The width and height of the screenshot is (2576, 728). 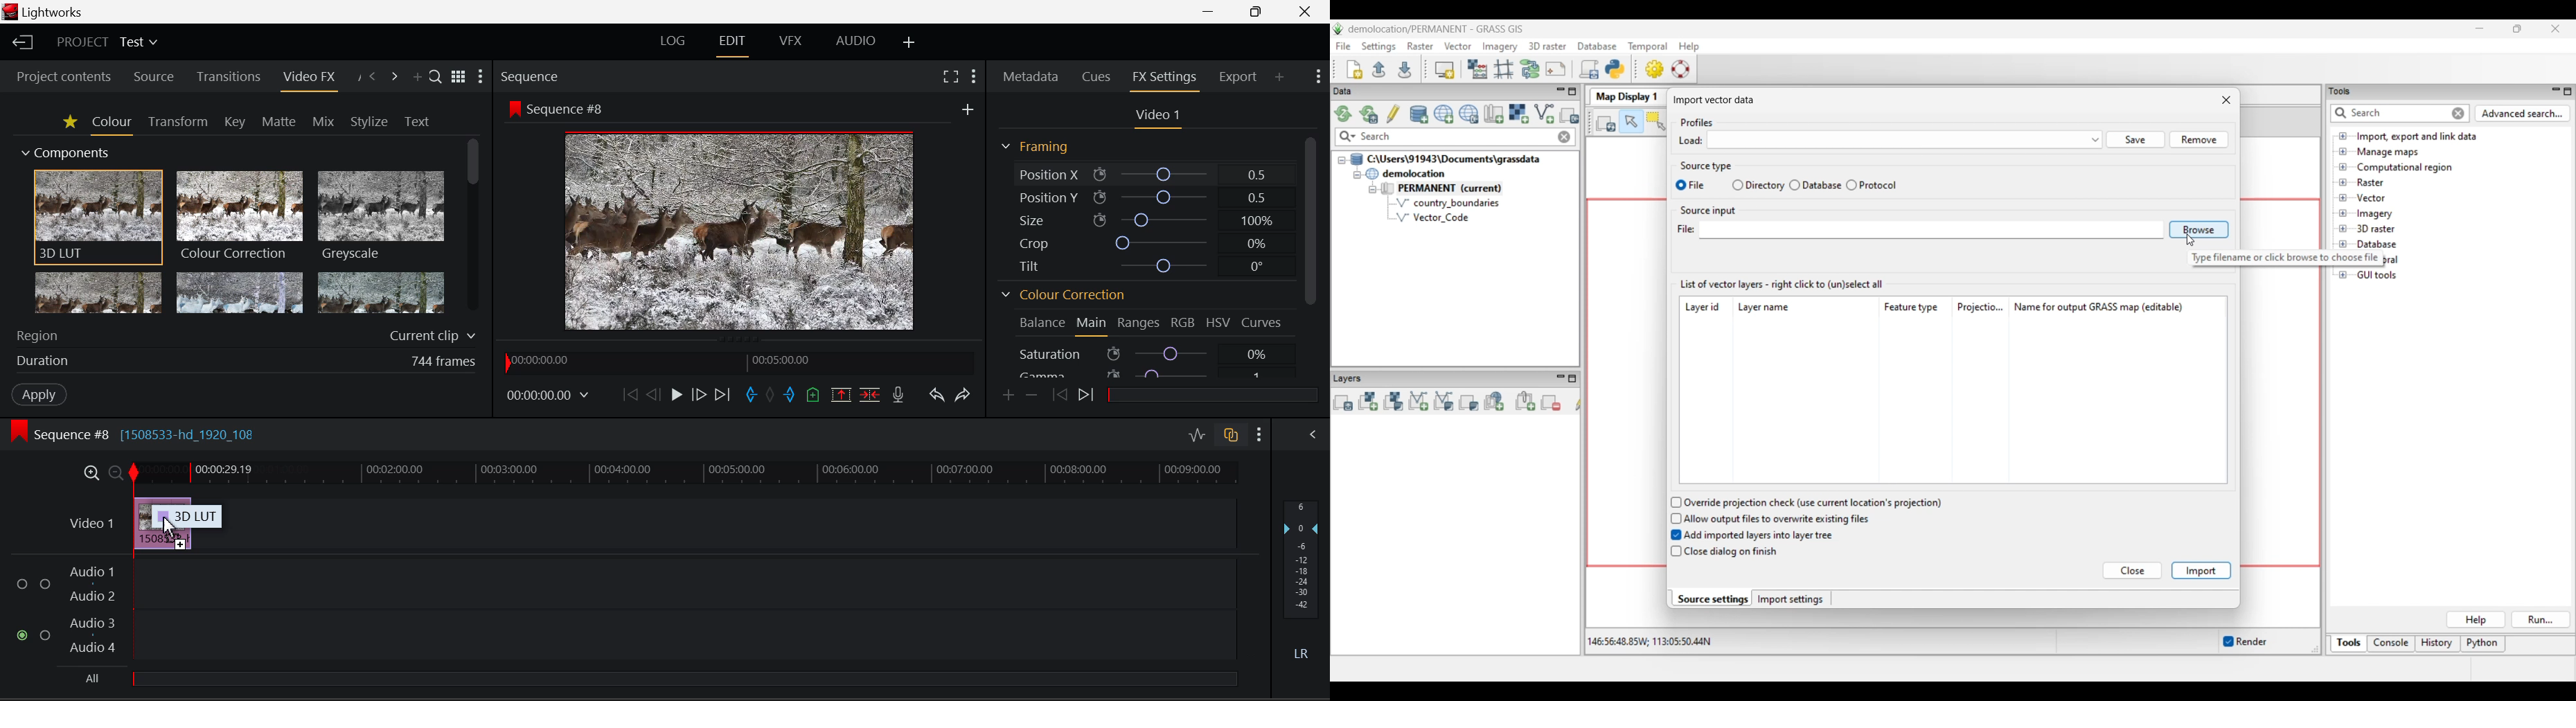 I want to click on Cues, so click(x=1096, y=77).